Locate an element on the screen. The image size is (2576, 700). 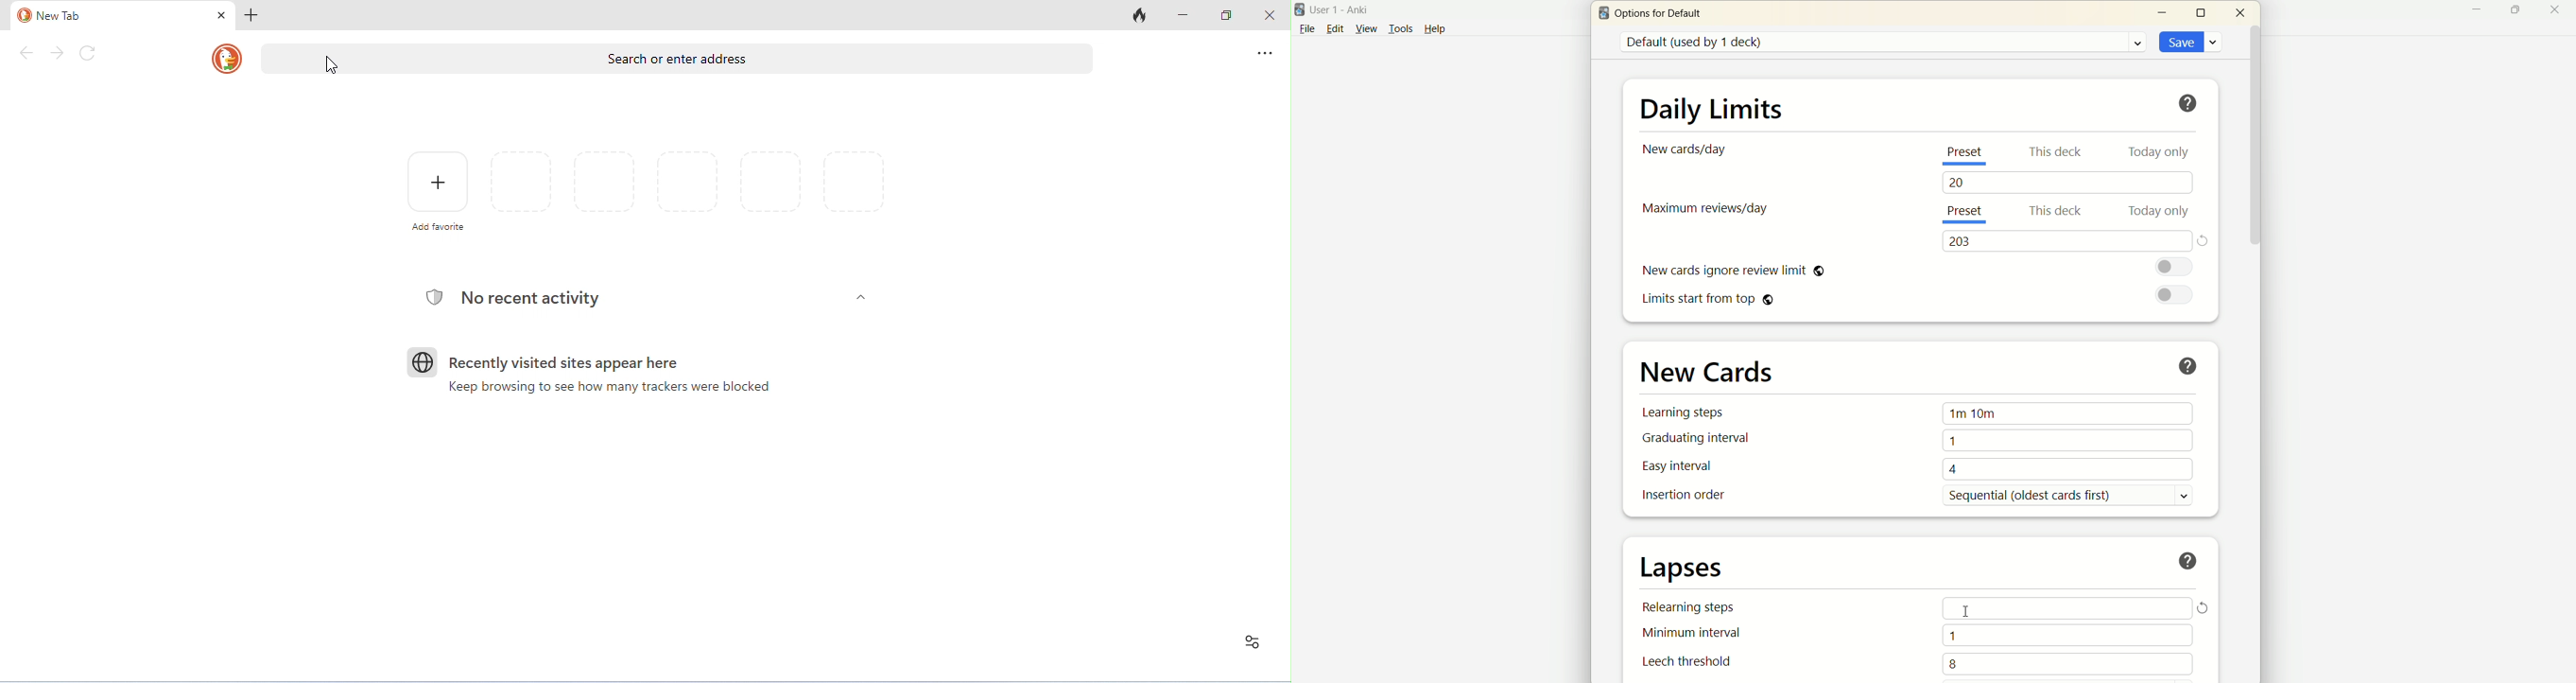
add favorite is located at coordinates (439, 182).